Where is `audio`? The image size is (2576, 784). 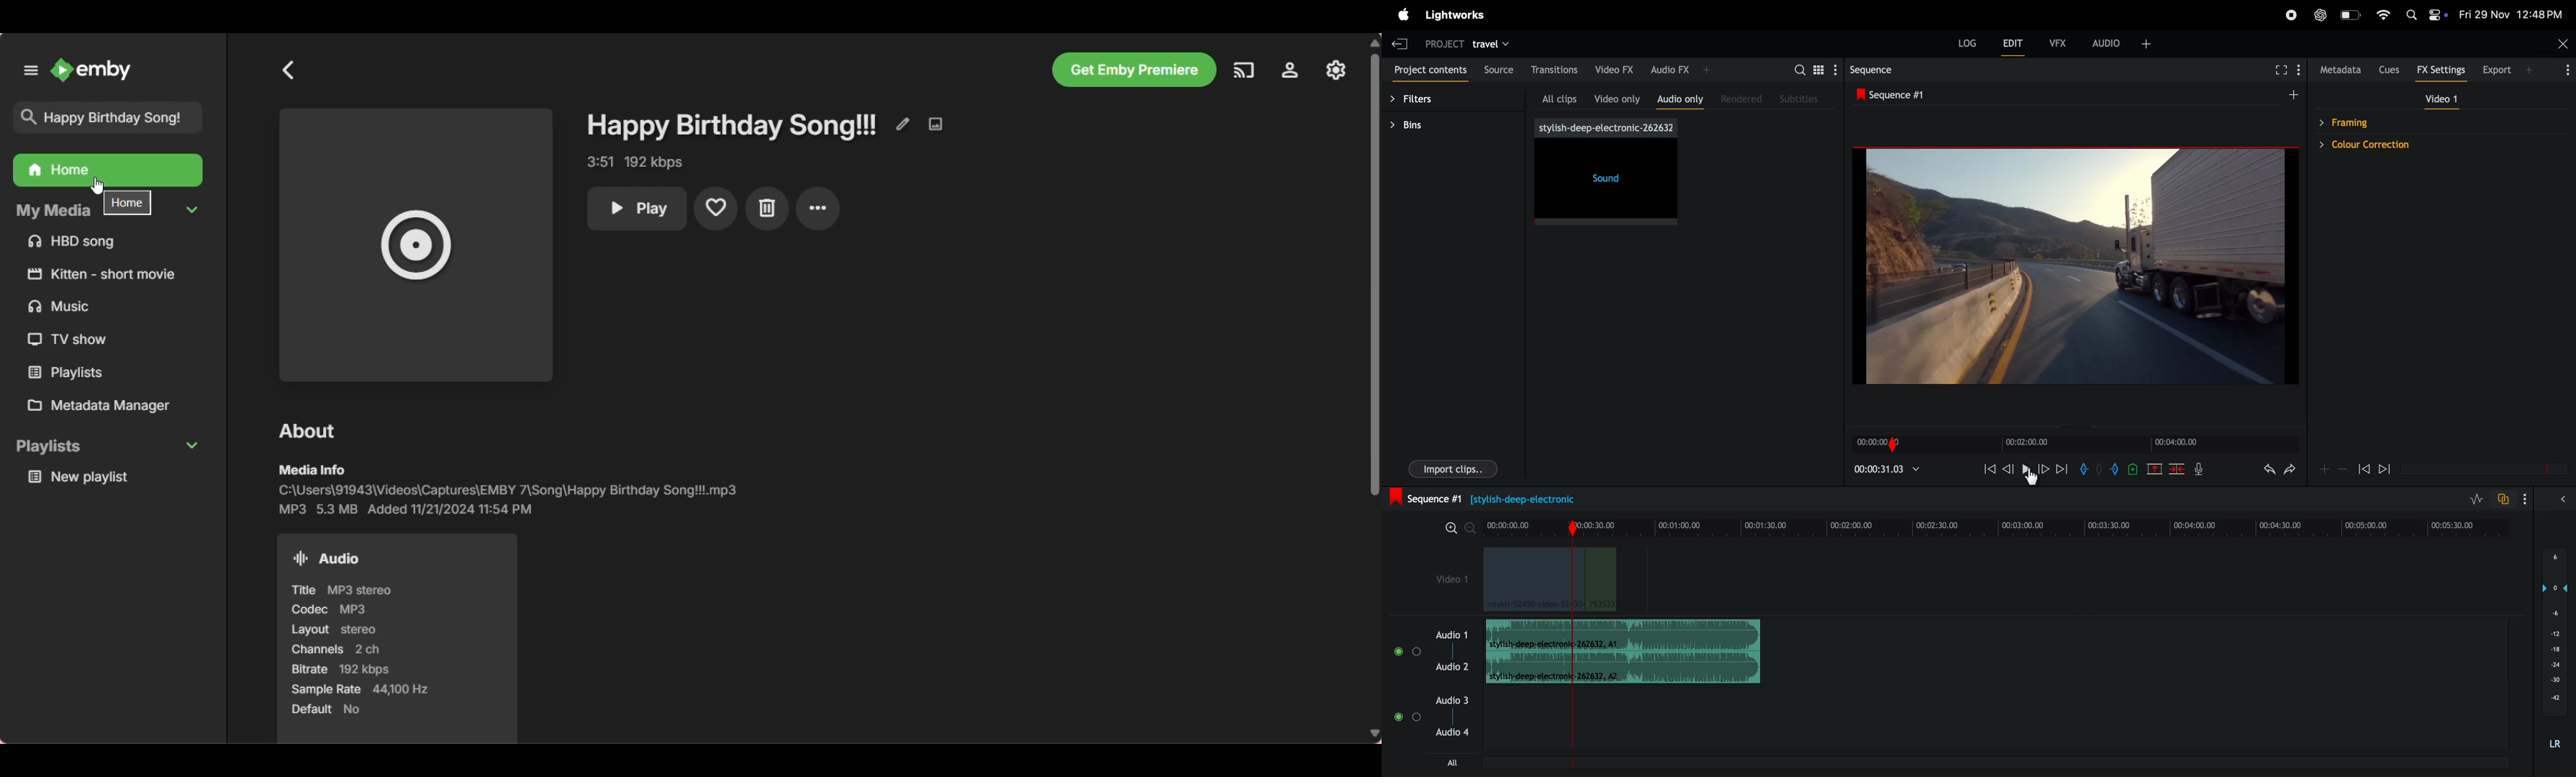
audio is located at coordinates (1453, 633).